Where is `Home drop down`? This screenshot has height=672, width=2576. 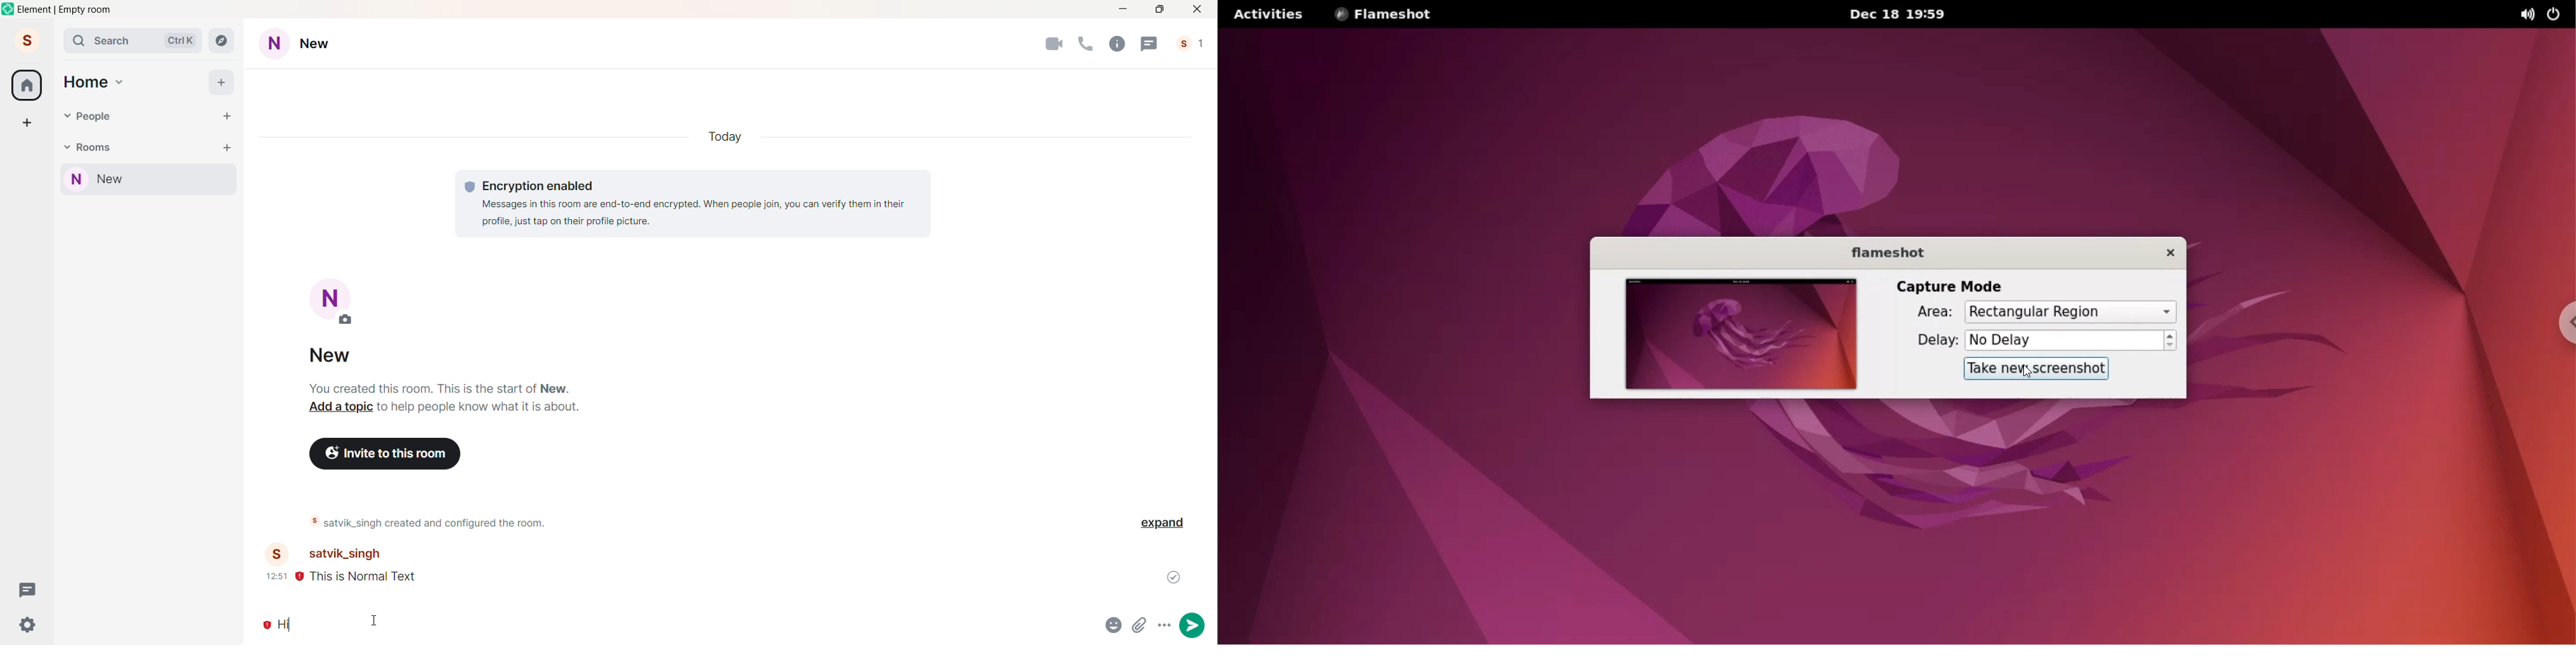
Home drop down is located at coordinates (121, 80).